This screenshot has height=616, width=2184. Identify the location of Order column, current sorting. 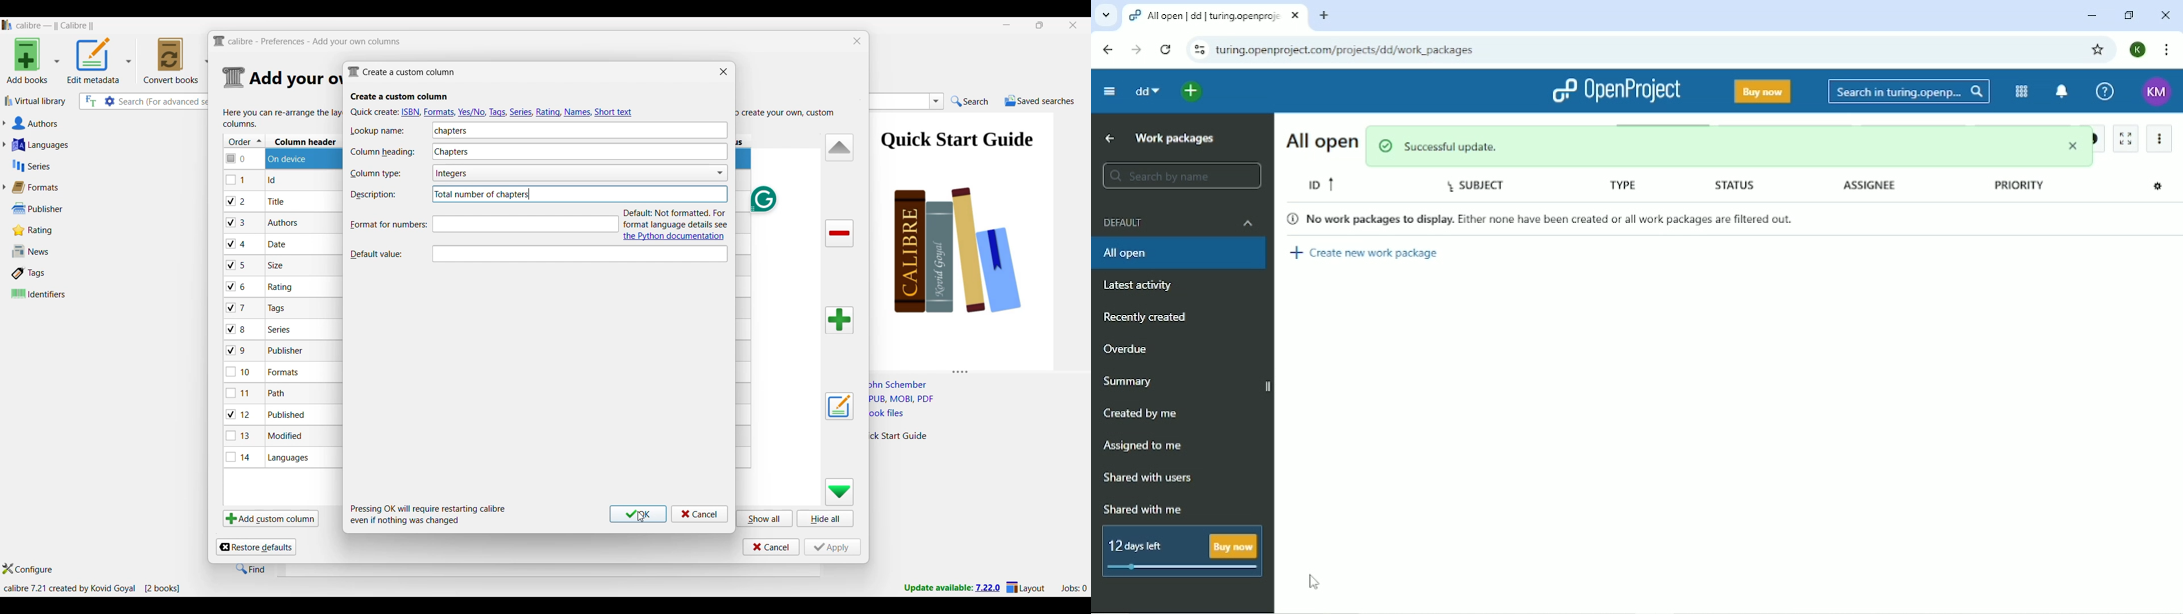
(244, 141).